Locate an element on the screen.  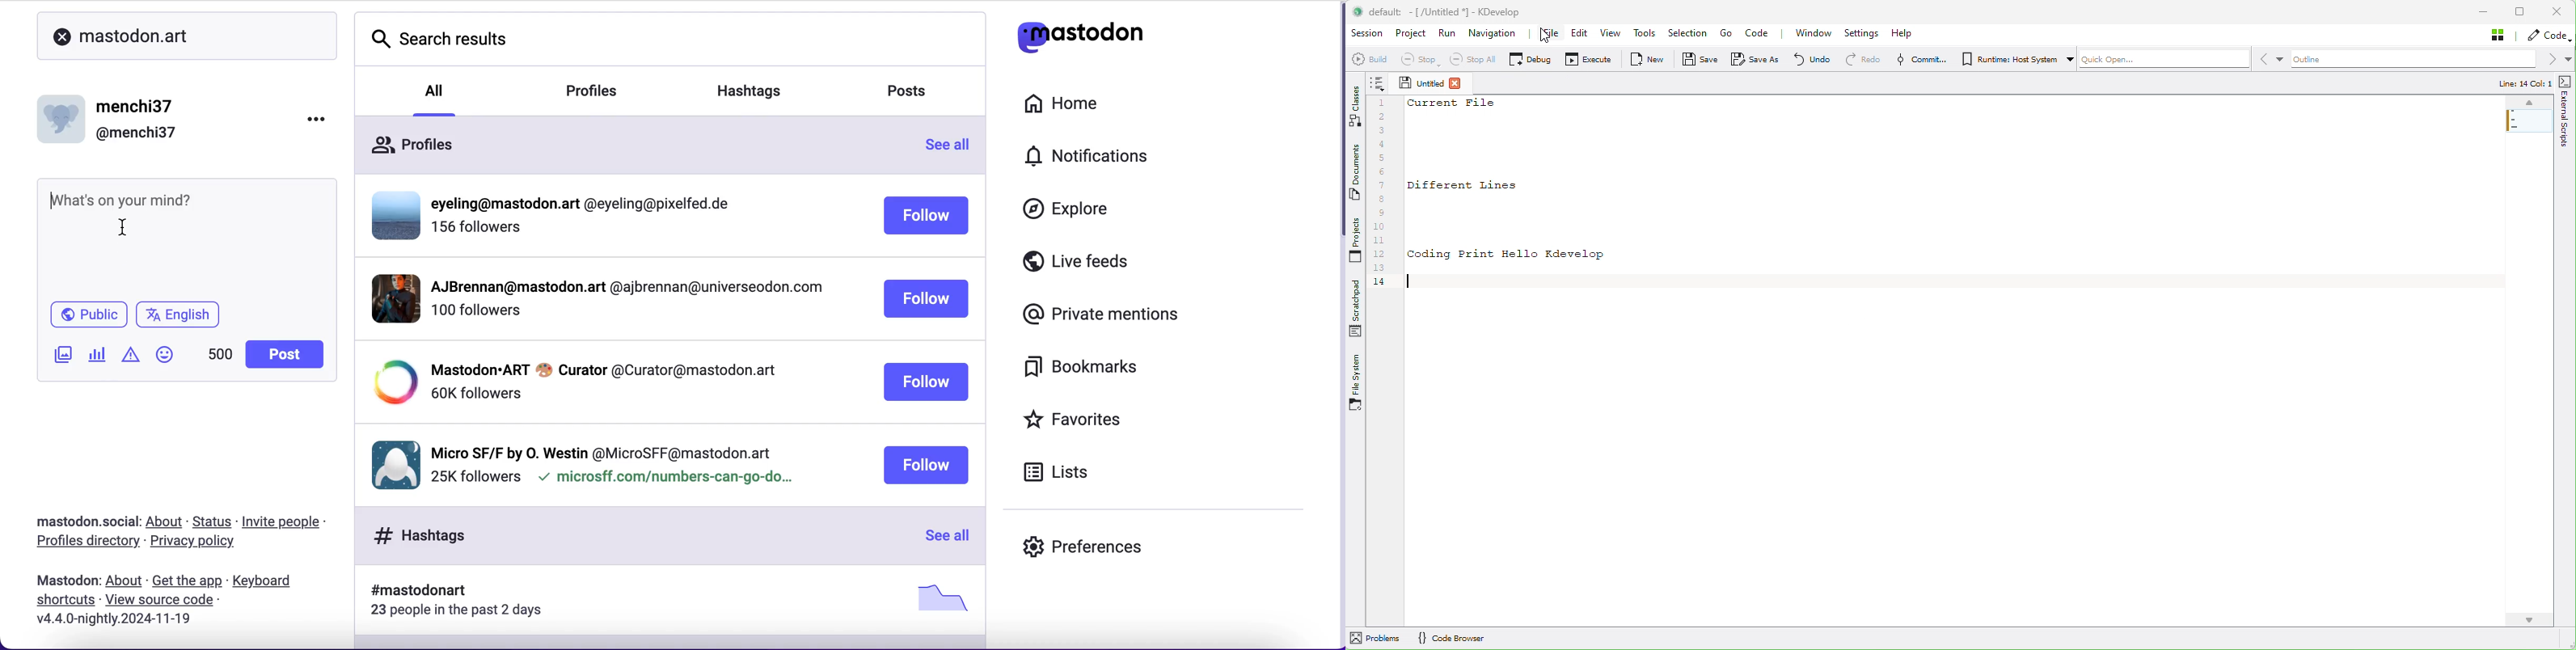
followers is located at coordinates (478, 232).